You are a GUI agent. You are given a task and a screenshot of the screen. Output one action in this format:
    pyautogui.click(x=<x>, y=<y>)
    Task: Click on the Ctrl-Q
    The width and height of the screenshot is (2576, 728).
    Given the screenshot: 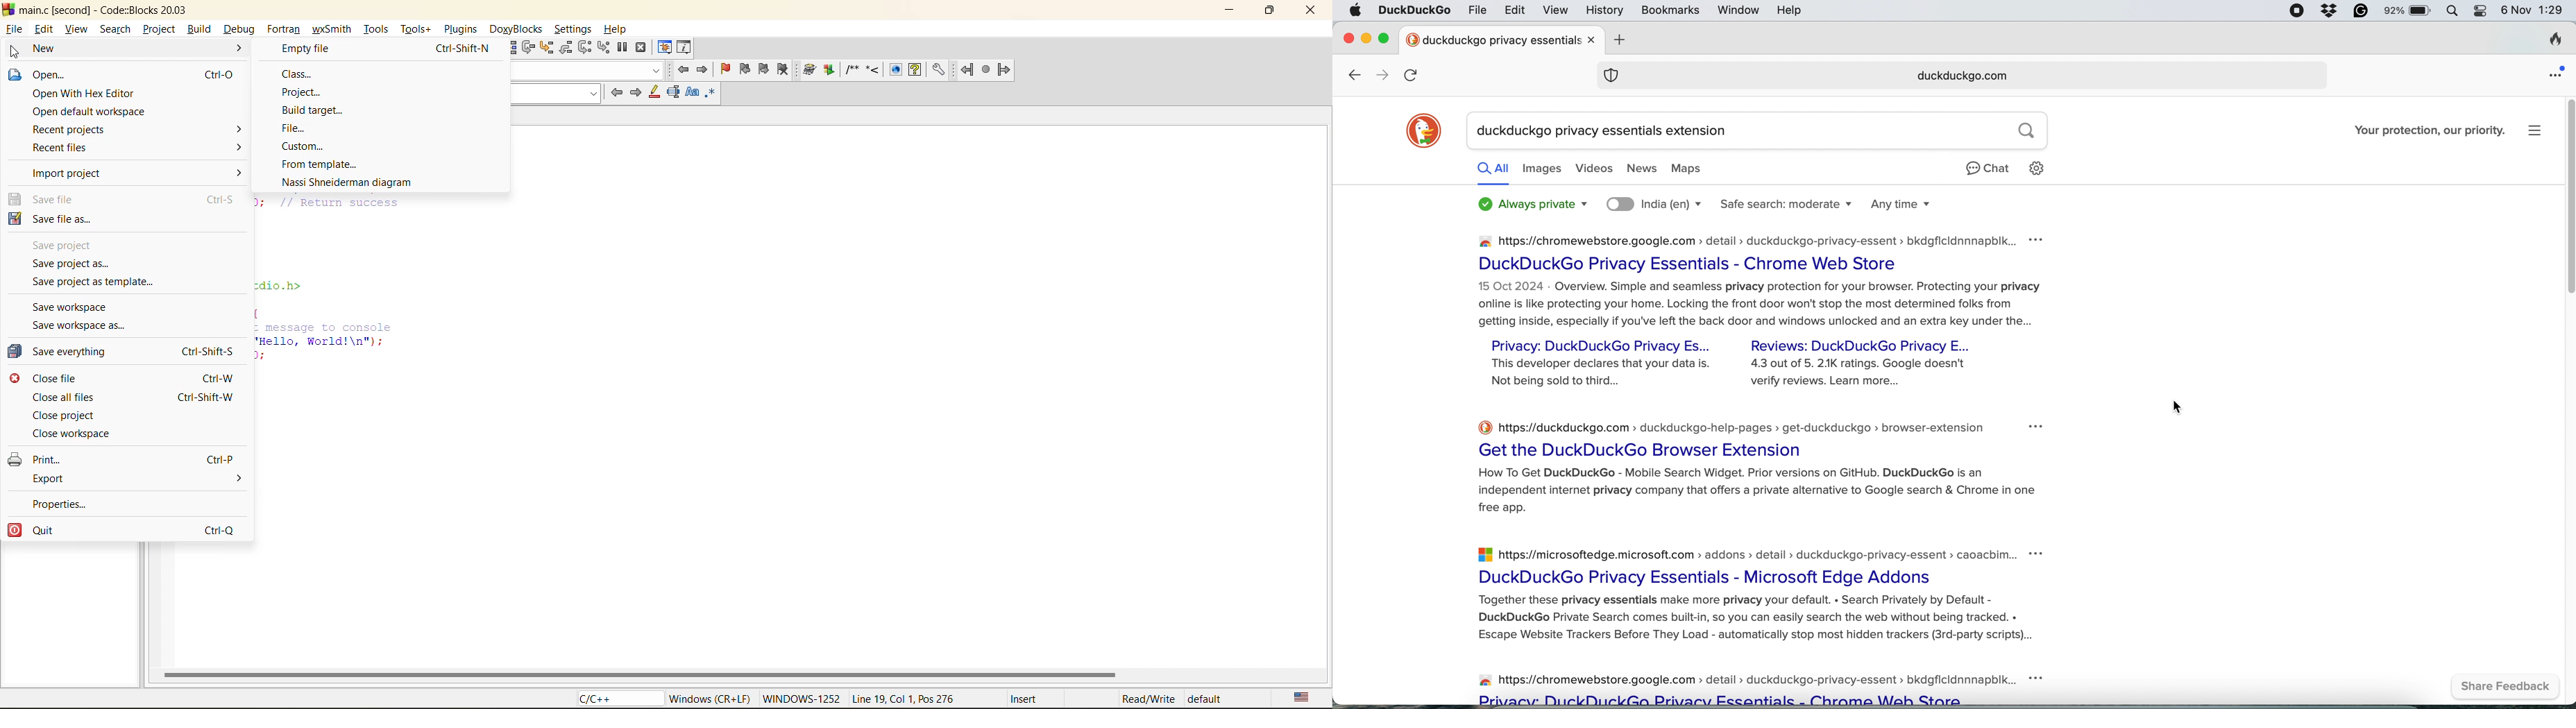 What is the action you would take?
    pyautogui.click(x=215, y=527)
    